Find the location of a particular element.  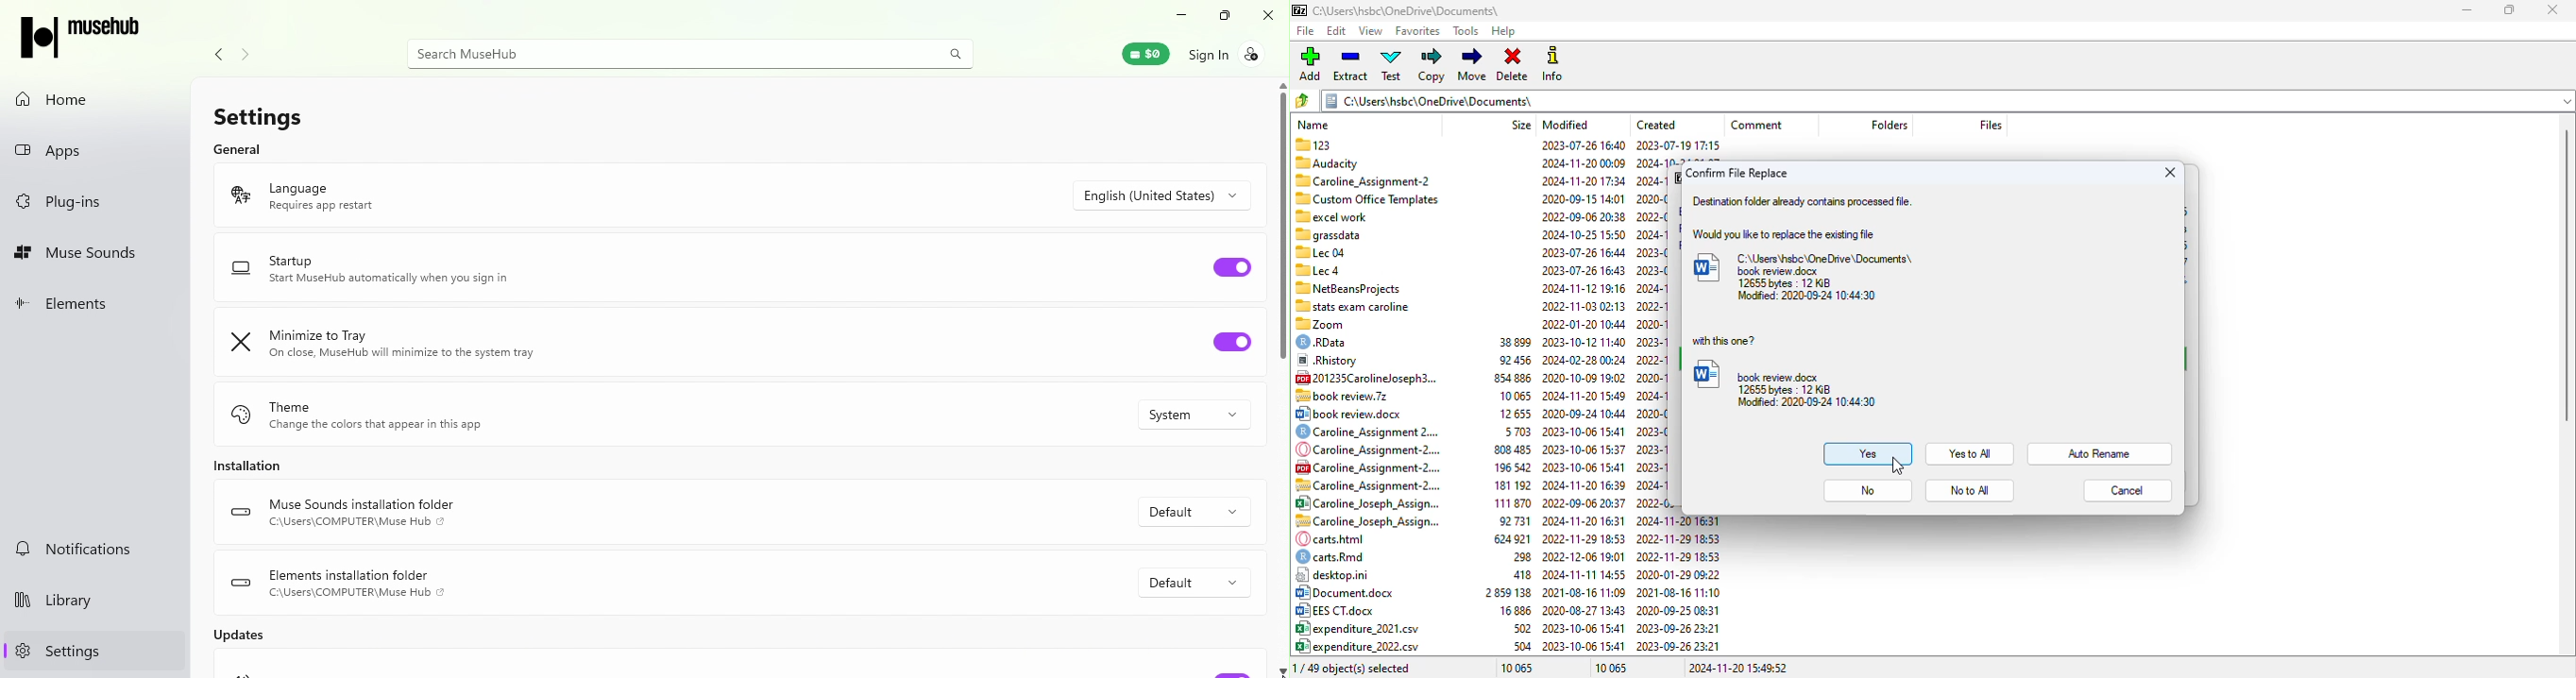

no to all is located at coordinates (1972, 491).